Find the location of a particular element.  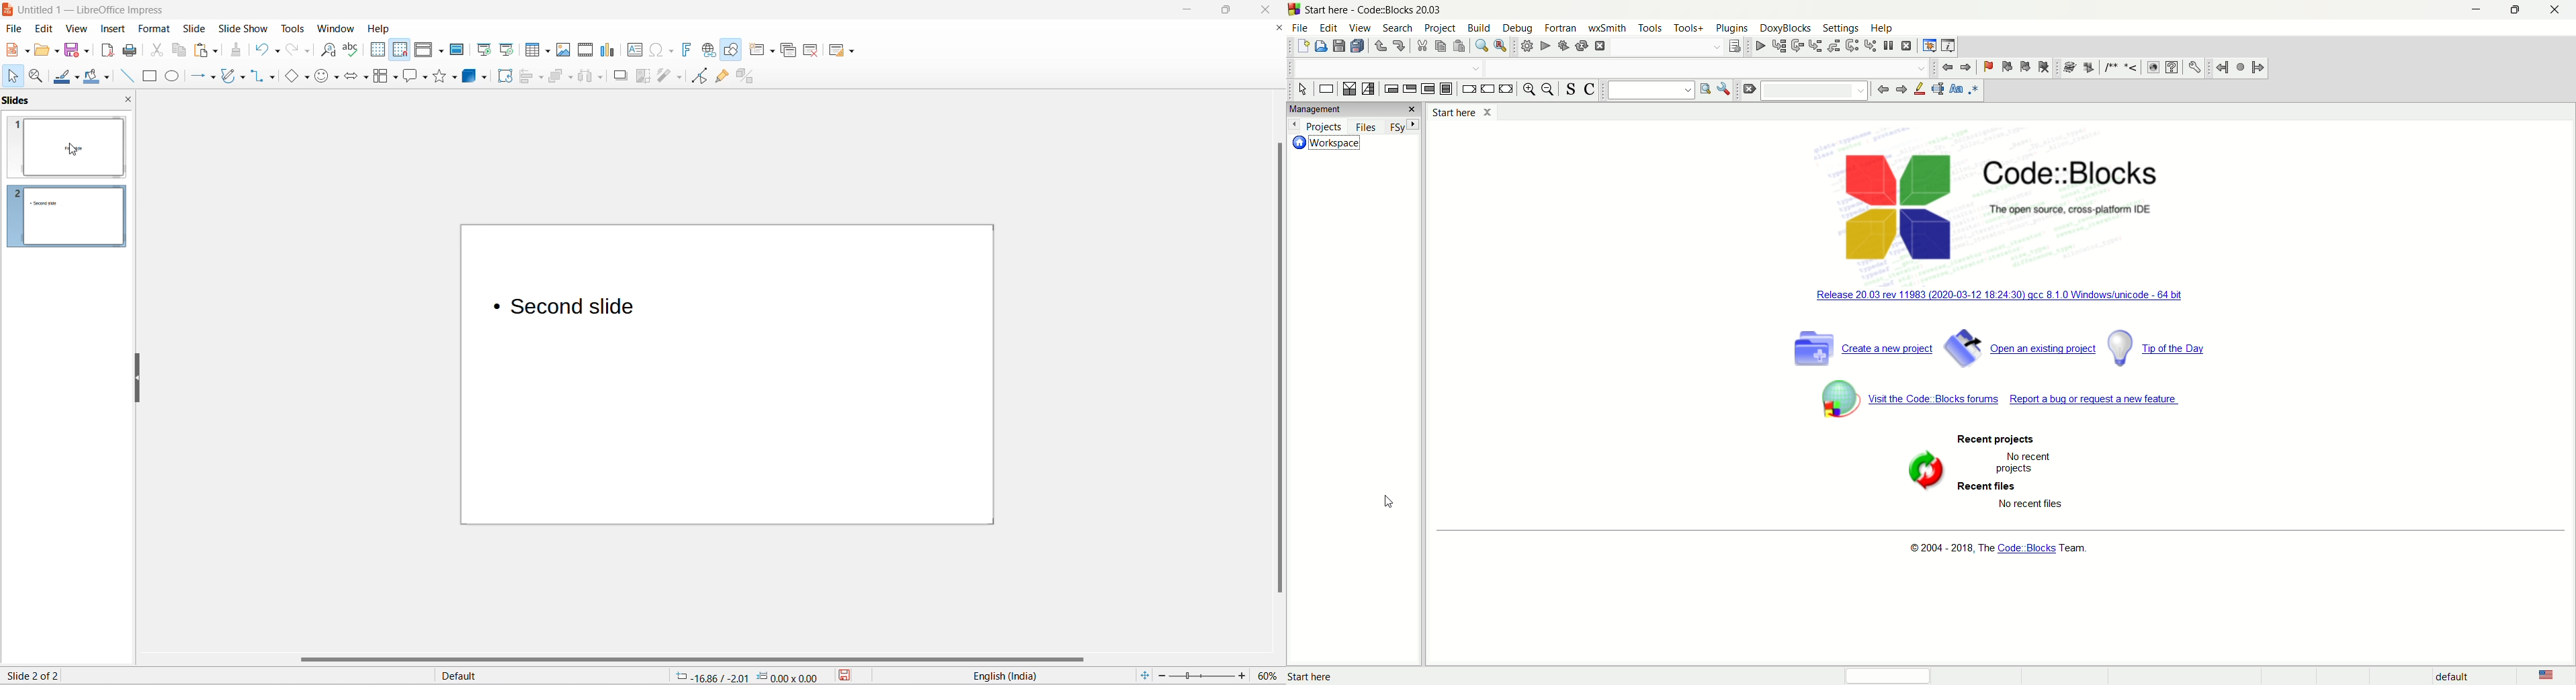

slide layout is located at coordinates (834, 51).